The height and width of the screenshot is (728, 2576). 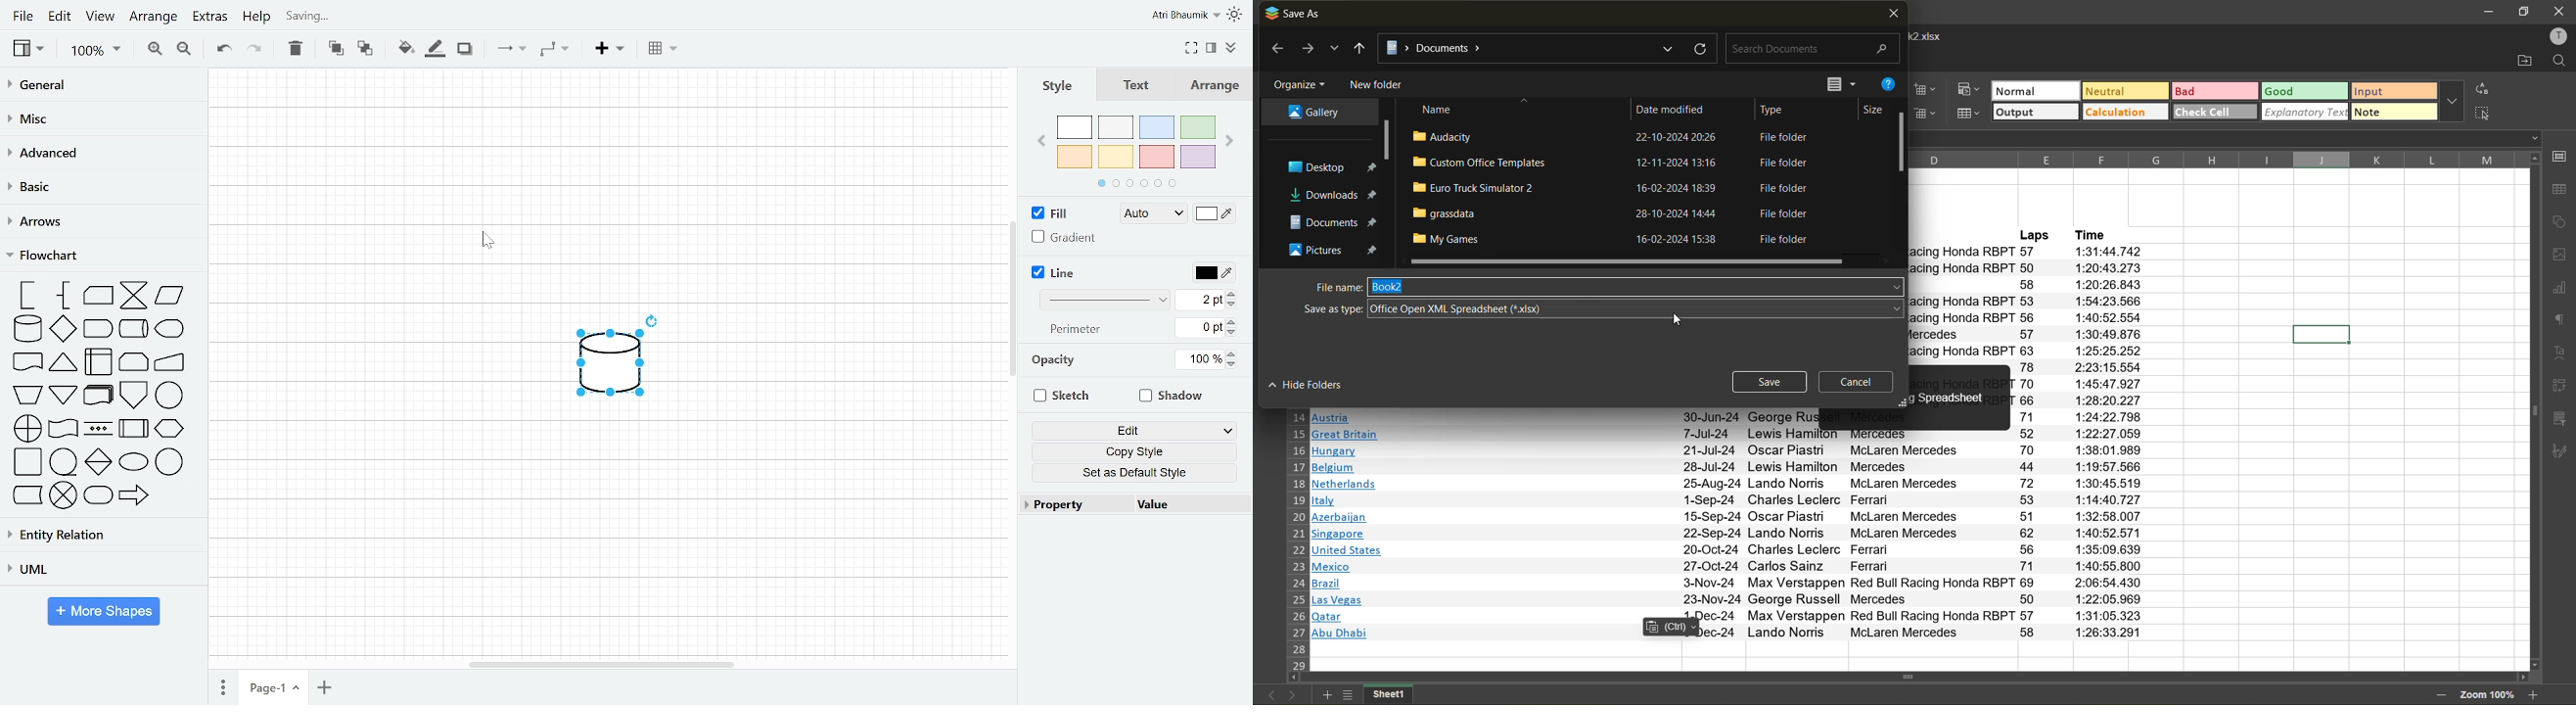 What do you see at coordinates (2127, 91) in the screenshot?
I see `neutral` at bounding box center [2127, 91].